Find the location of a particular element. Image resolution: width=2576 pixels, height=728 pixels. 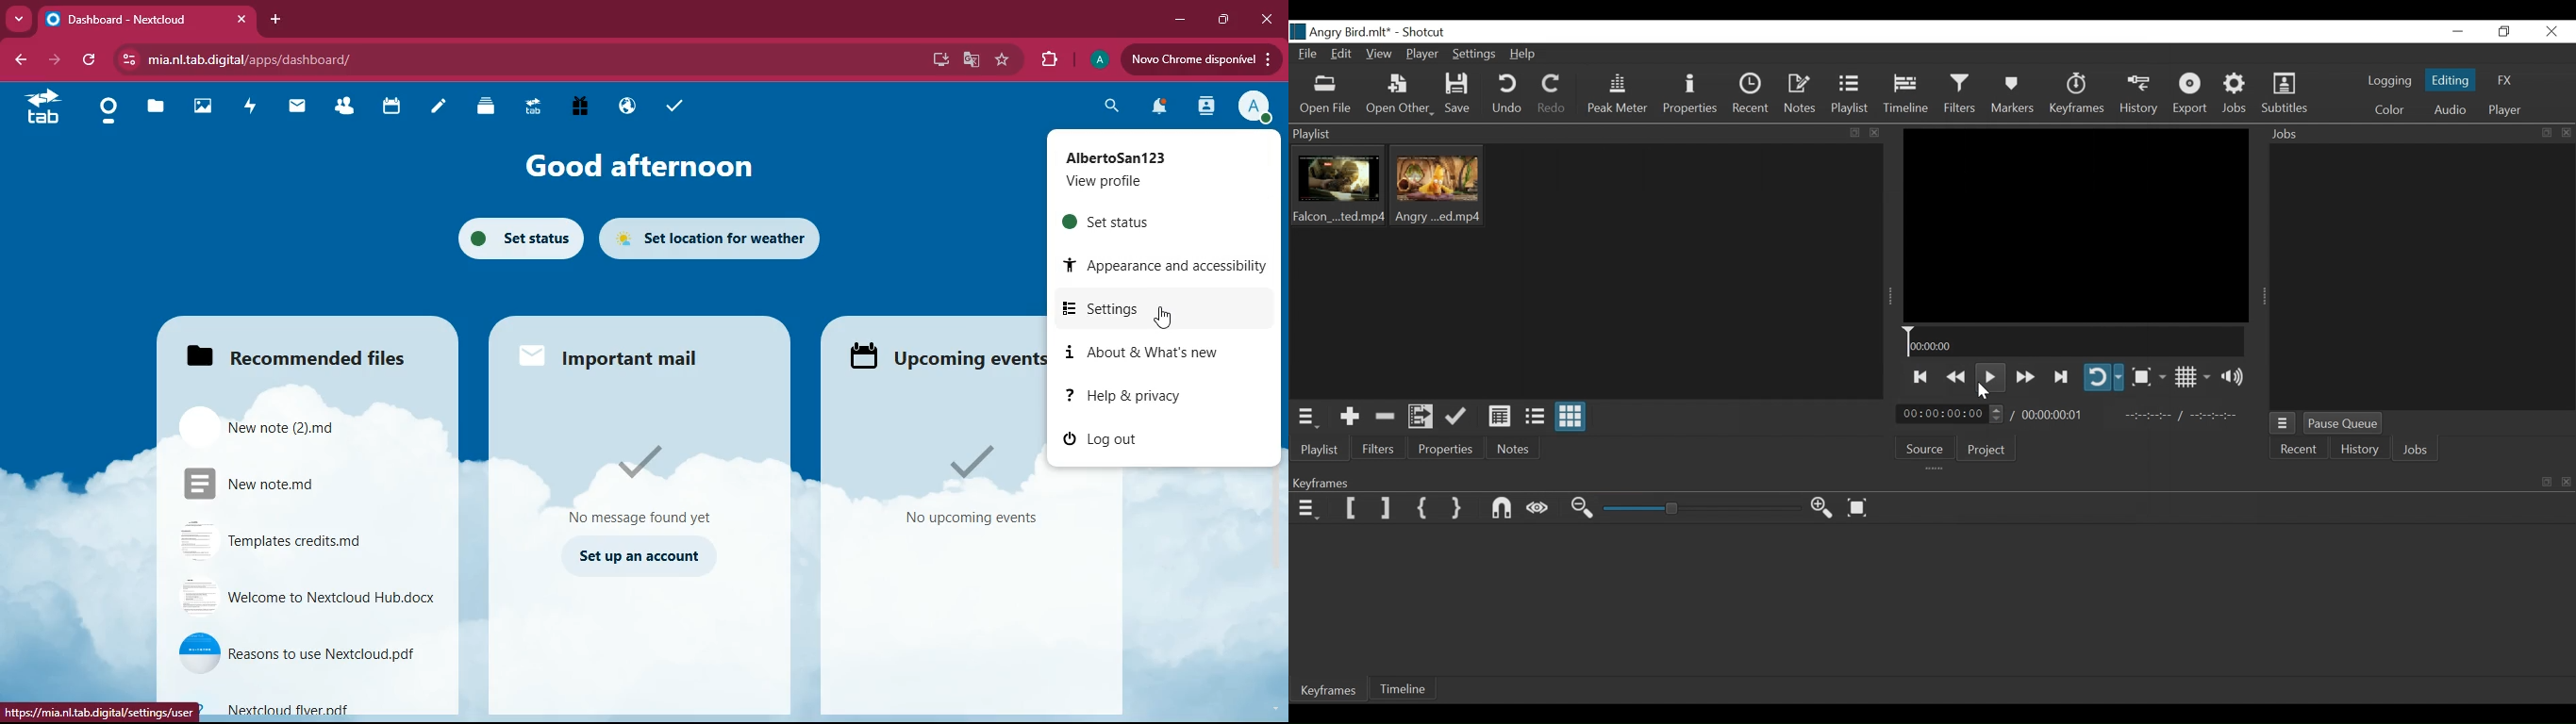

Open Other is located at coordinates (1399, 95).